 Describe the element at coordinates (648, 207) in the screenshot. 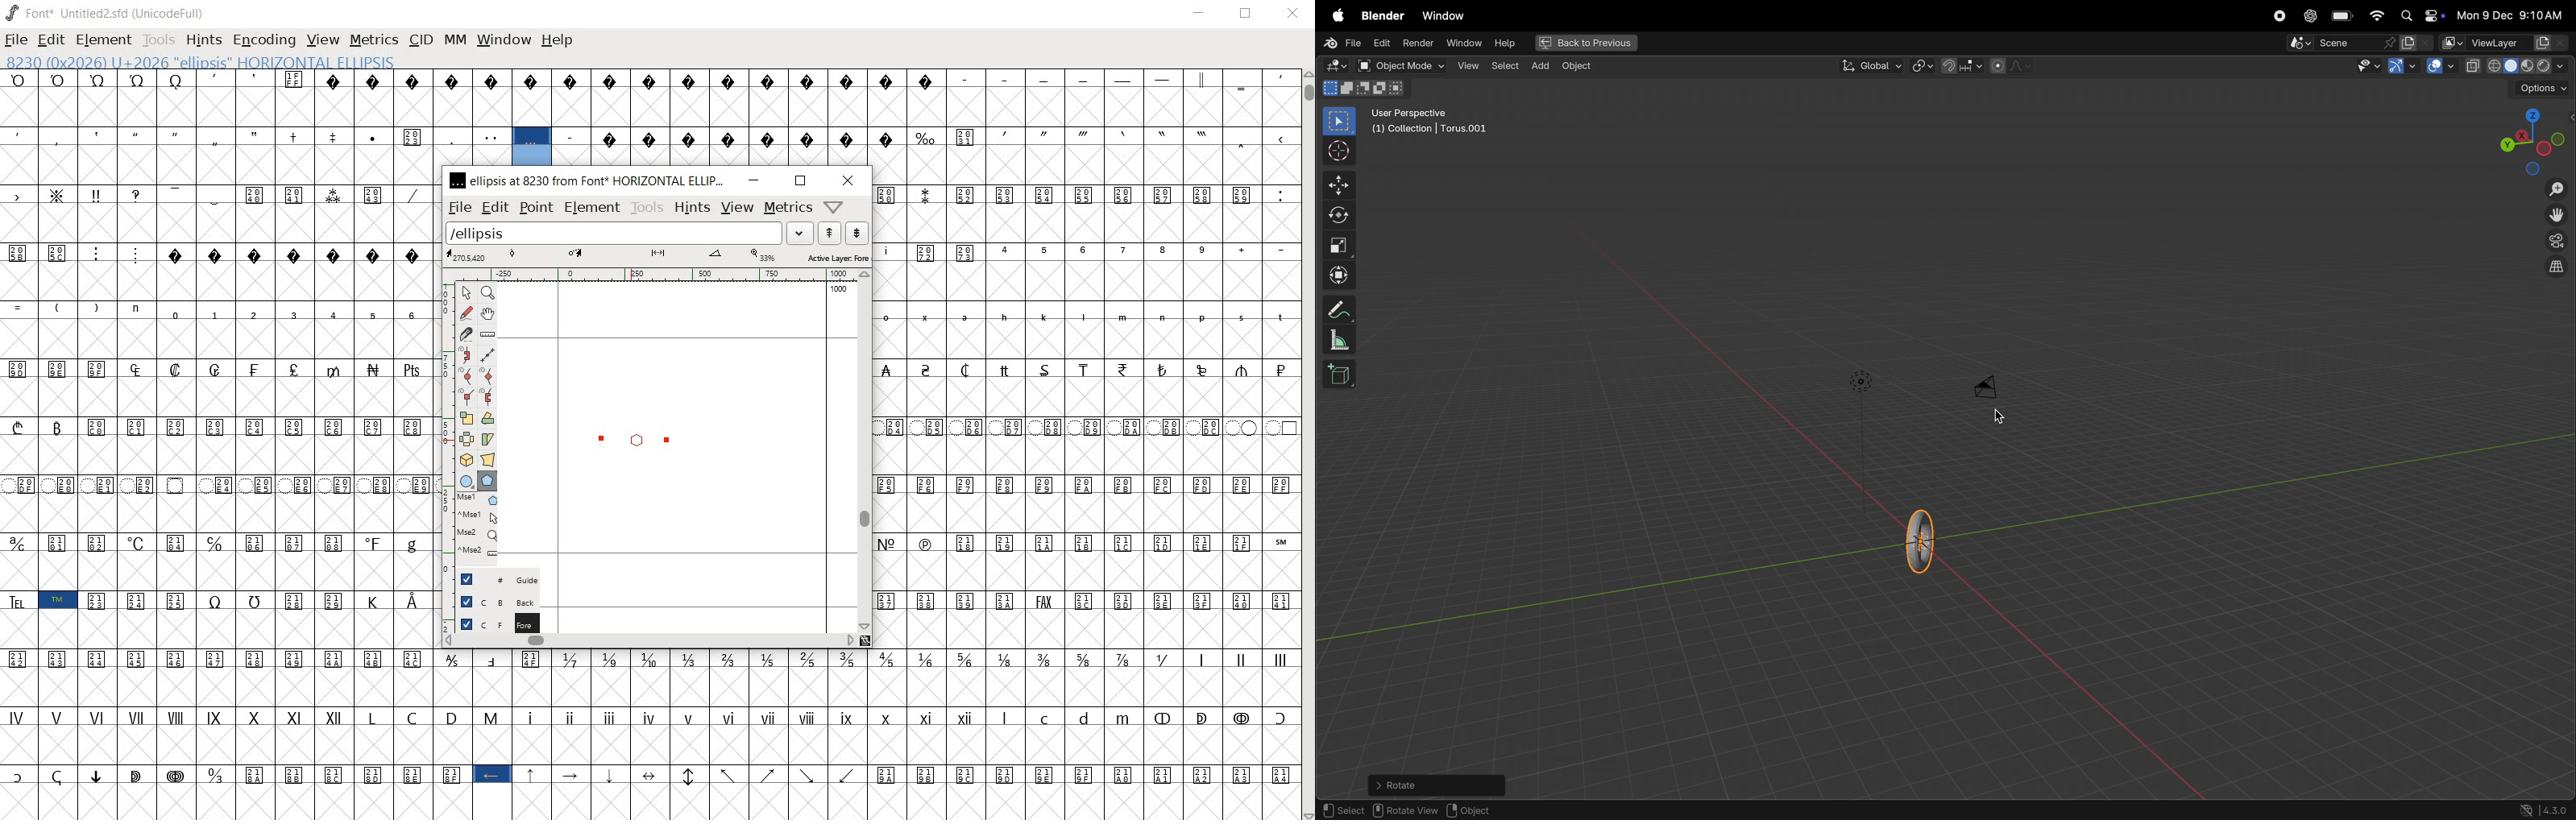

I see `tools` at that location.